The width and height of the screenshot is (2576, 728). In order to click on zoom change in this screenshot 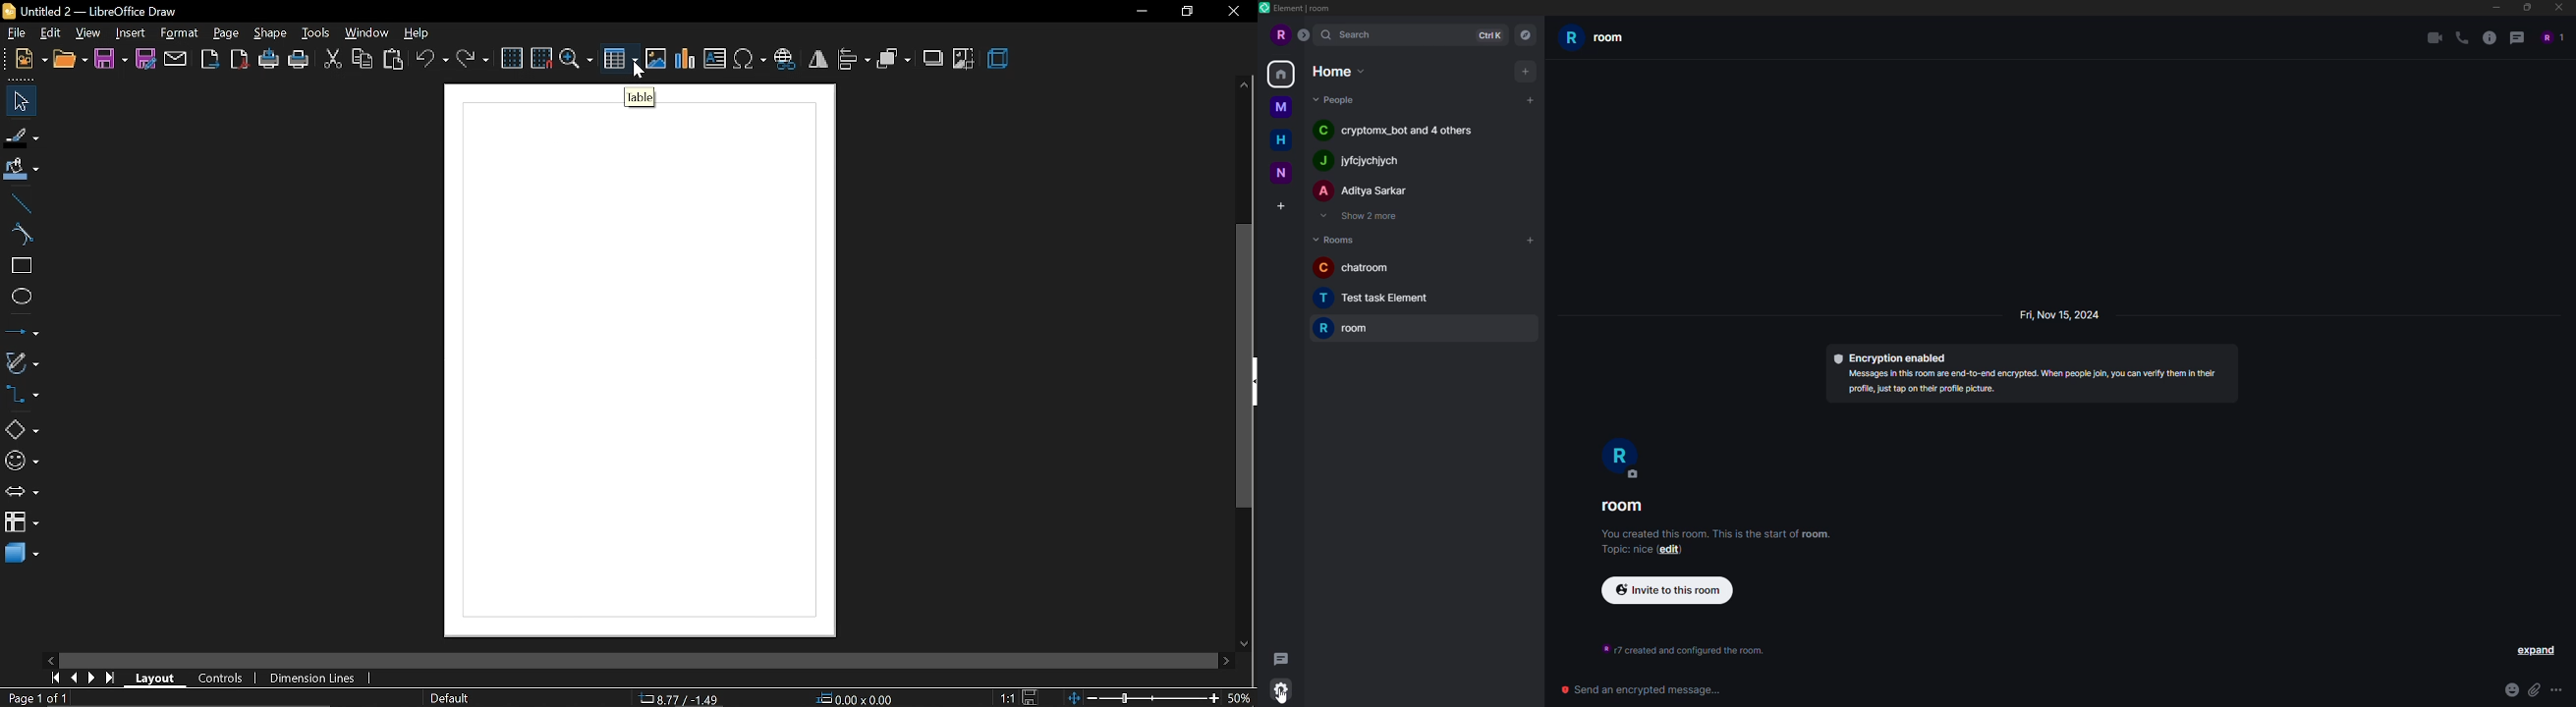, I will do `click(1142, 699)`.